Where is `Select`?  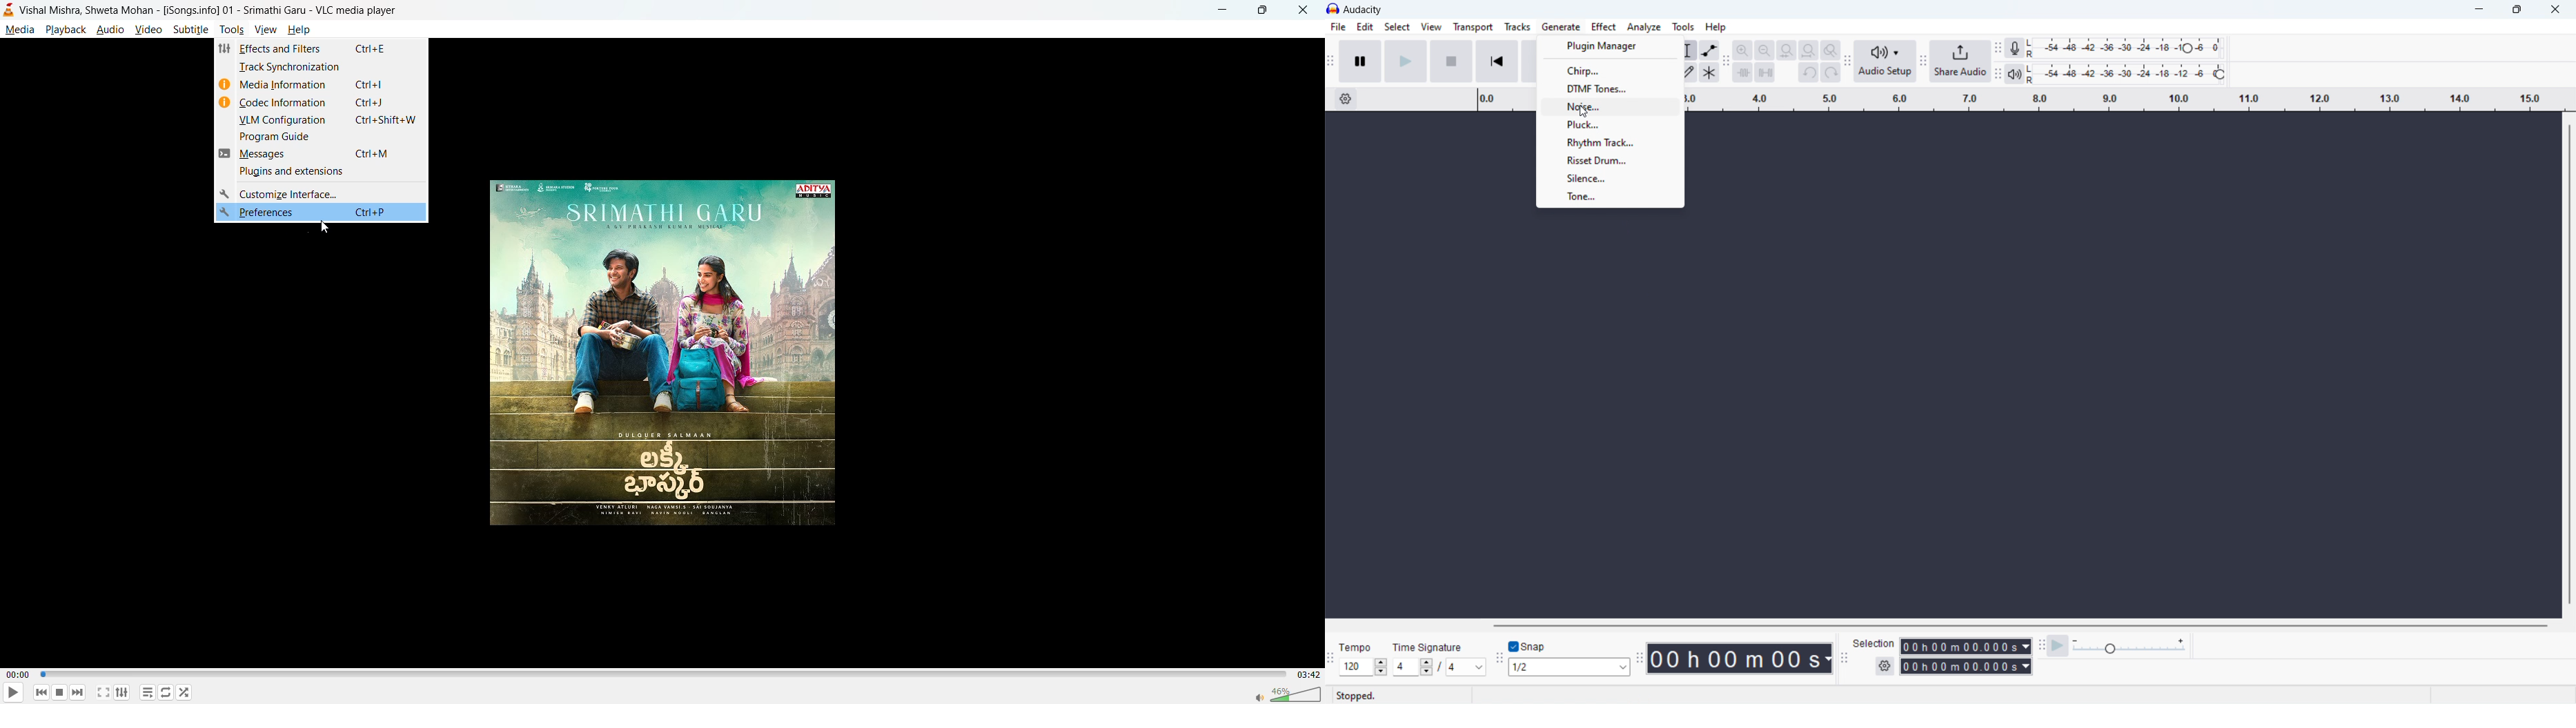 Select is located at coordinates (1397, 26).